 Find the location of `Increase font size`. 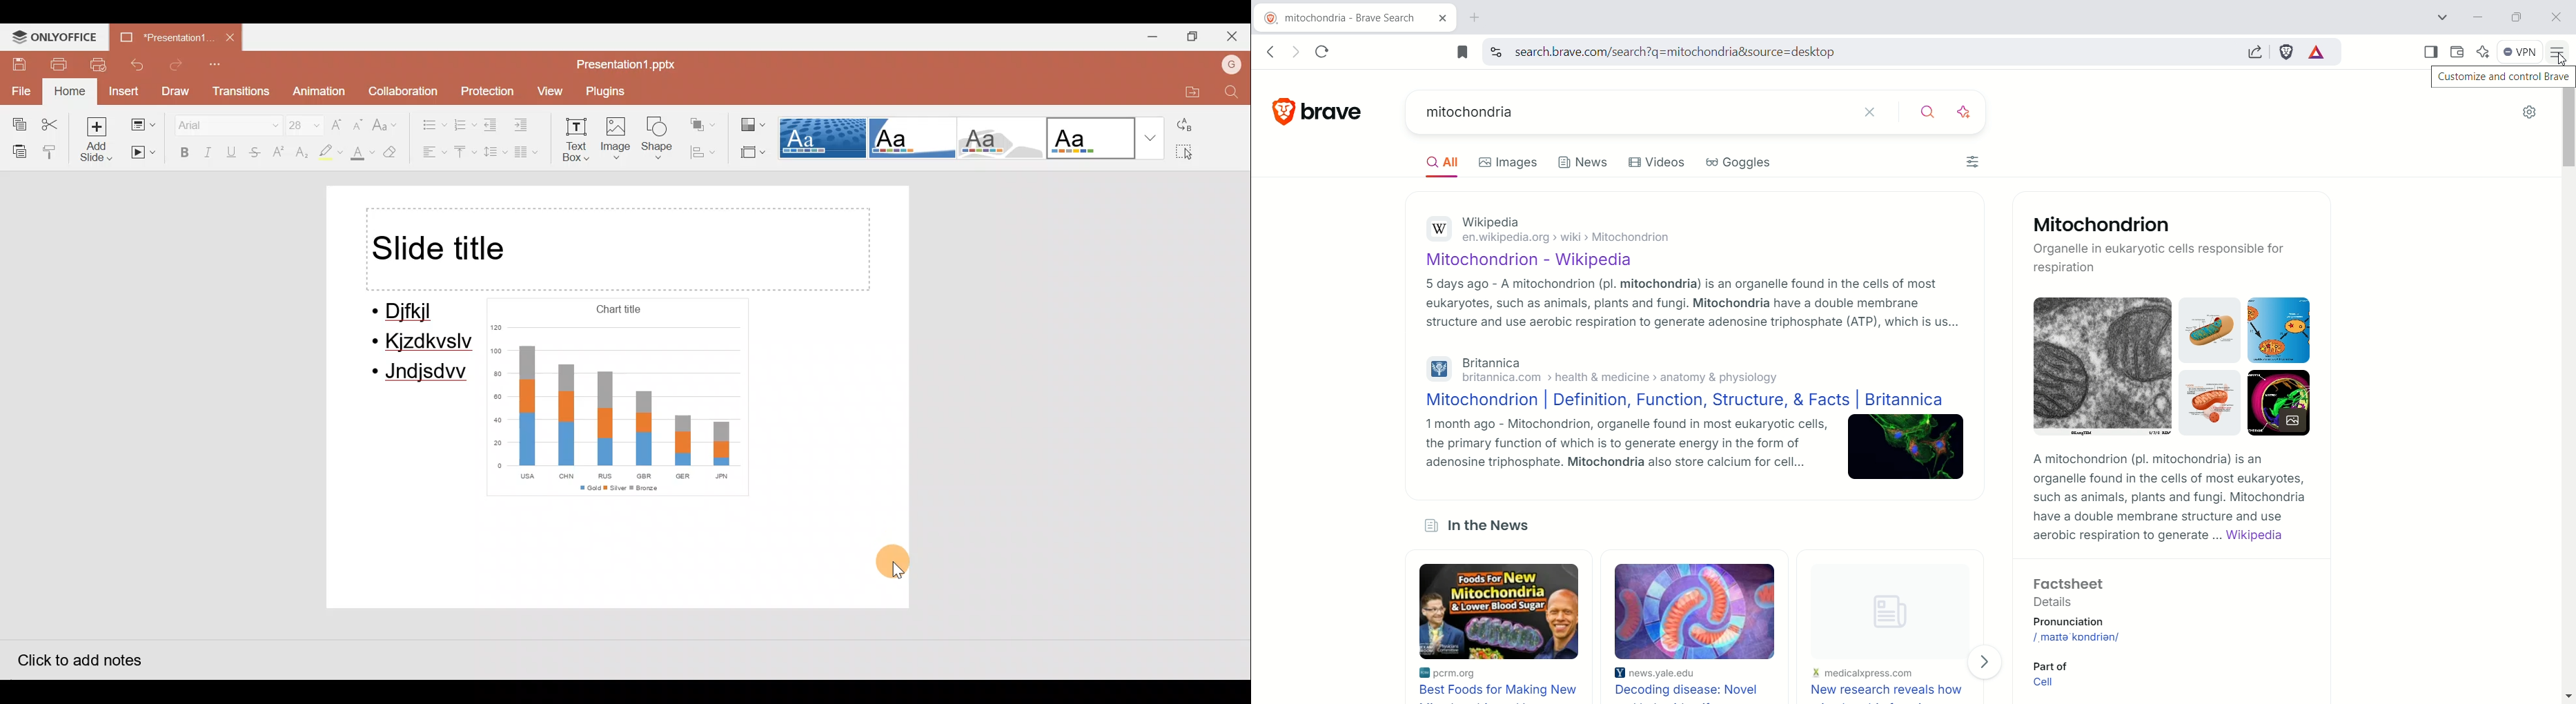

Increase font size is located at coordinates (336, 125).